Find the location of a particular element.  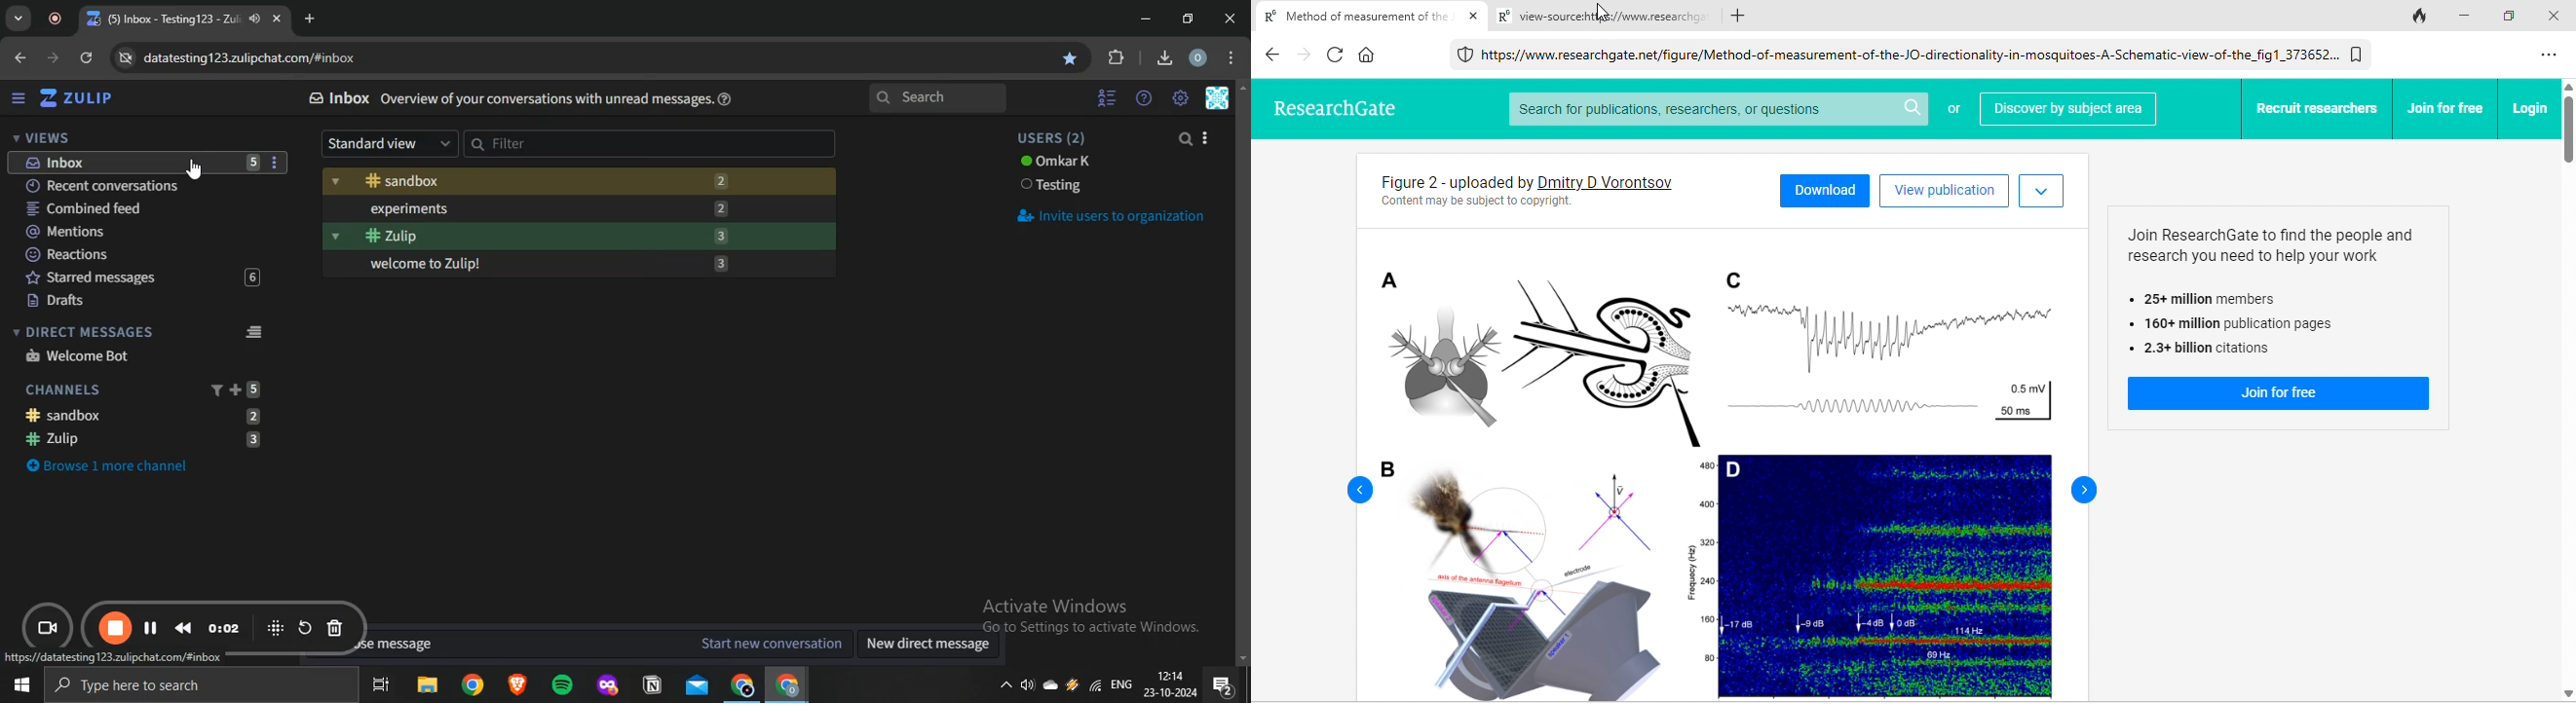

volume is located at coordinates (1029, 688).